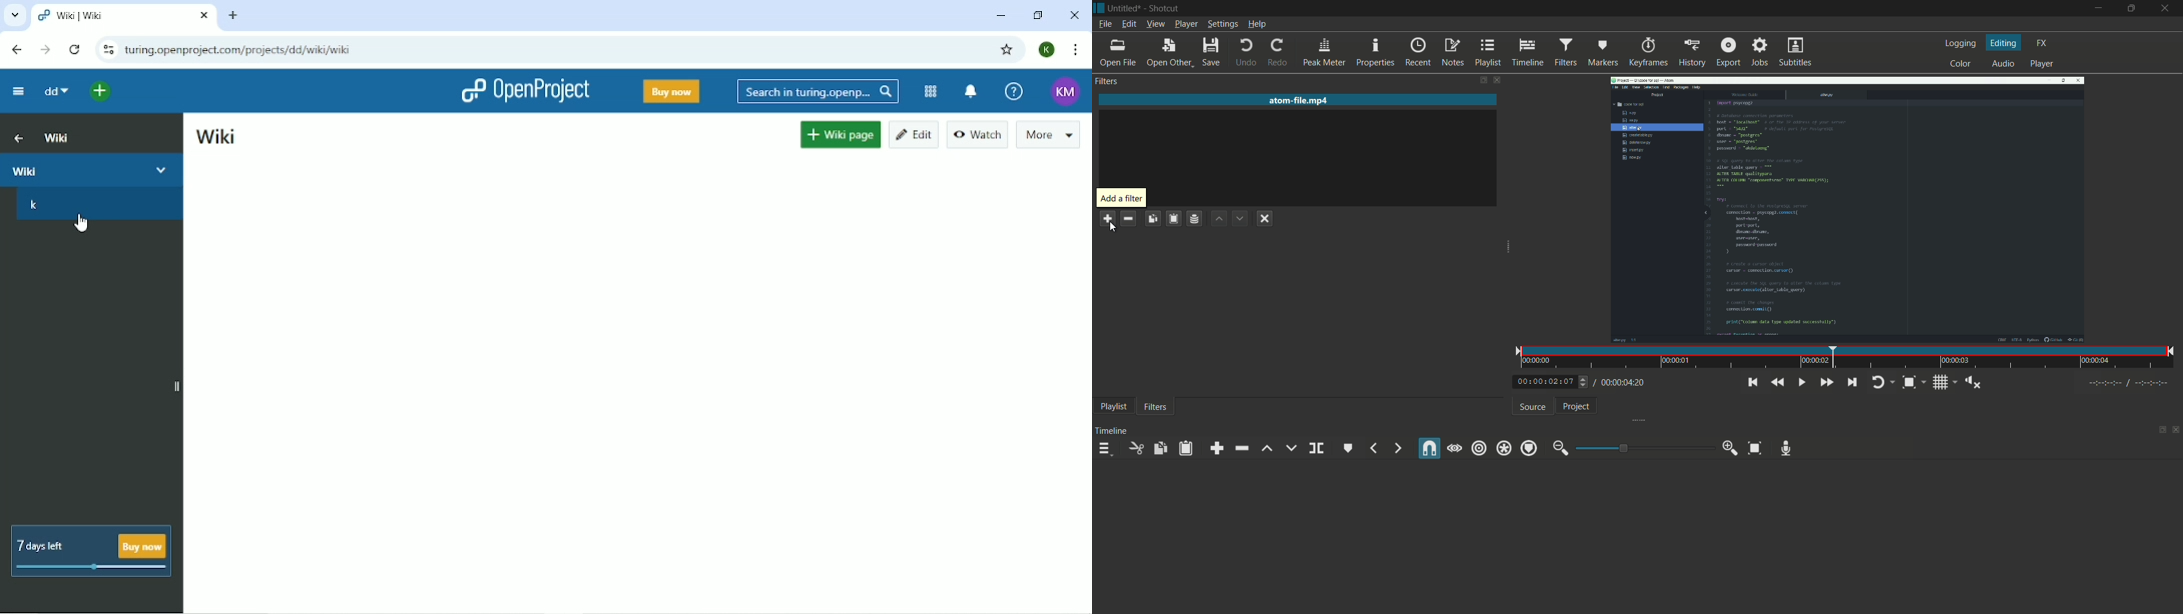 The width and height of the screenshot is (2184, 616). I want to click on add a filter pop up, so click(1122, 197).